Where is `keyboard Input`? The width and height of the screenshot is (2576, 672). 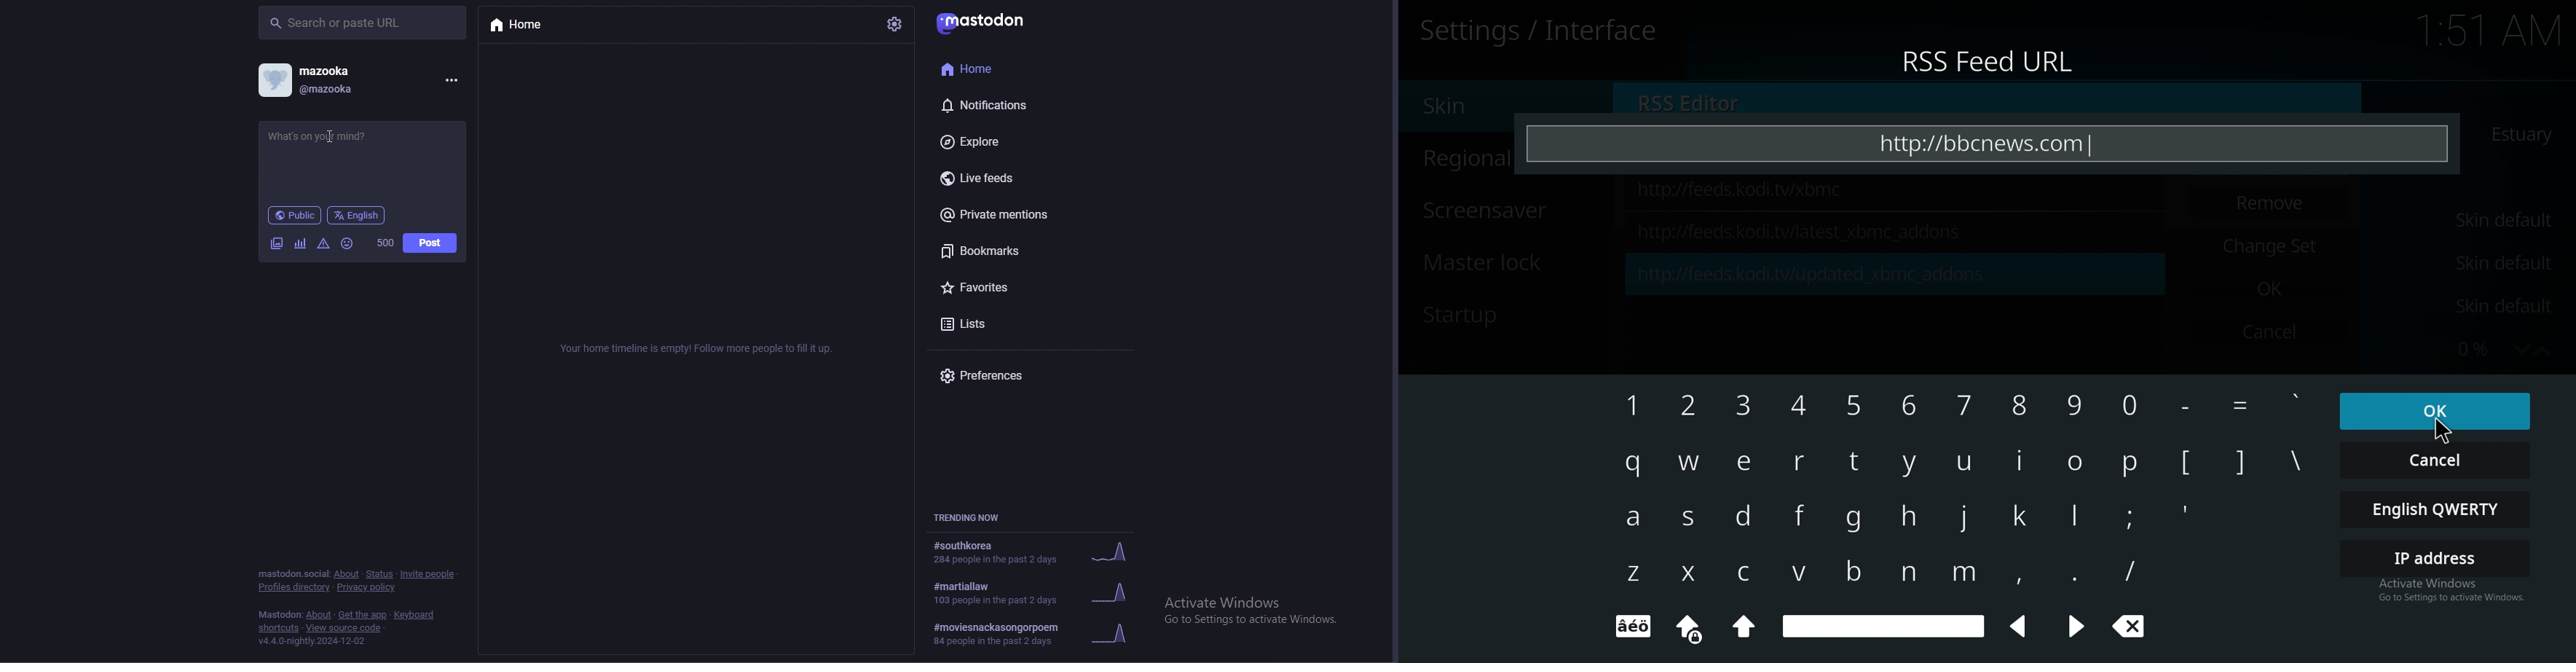 keyboard Input is located at coordinates (1854, 459).